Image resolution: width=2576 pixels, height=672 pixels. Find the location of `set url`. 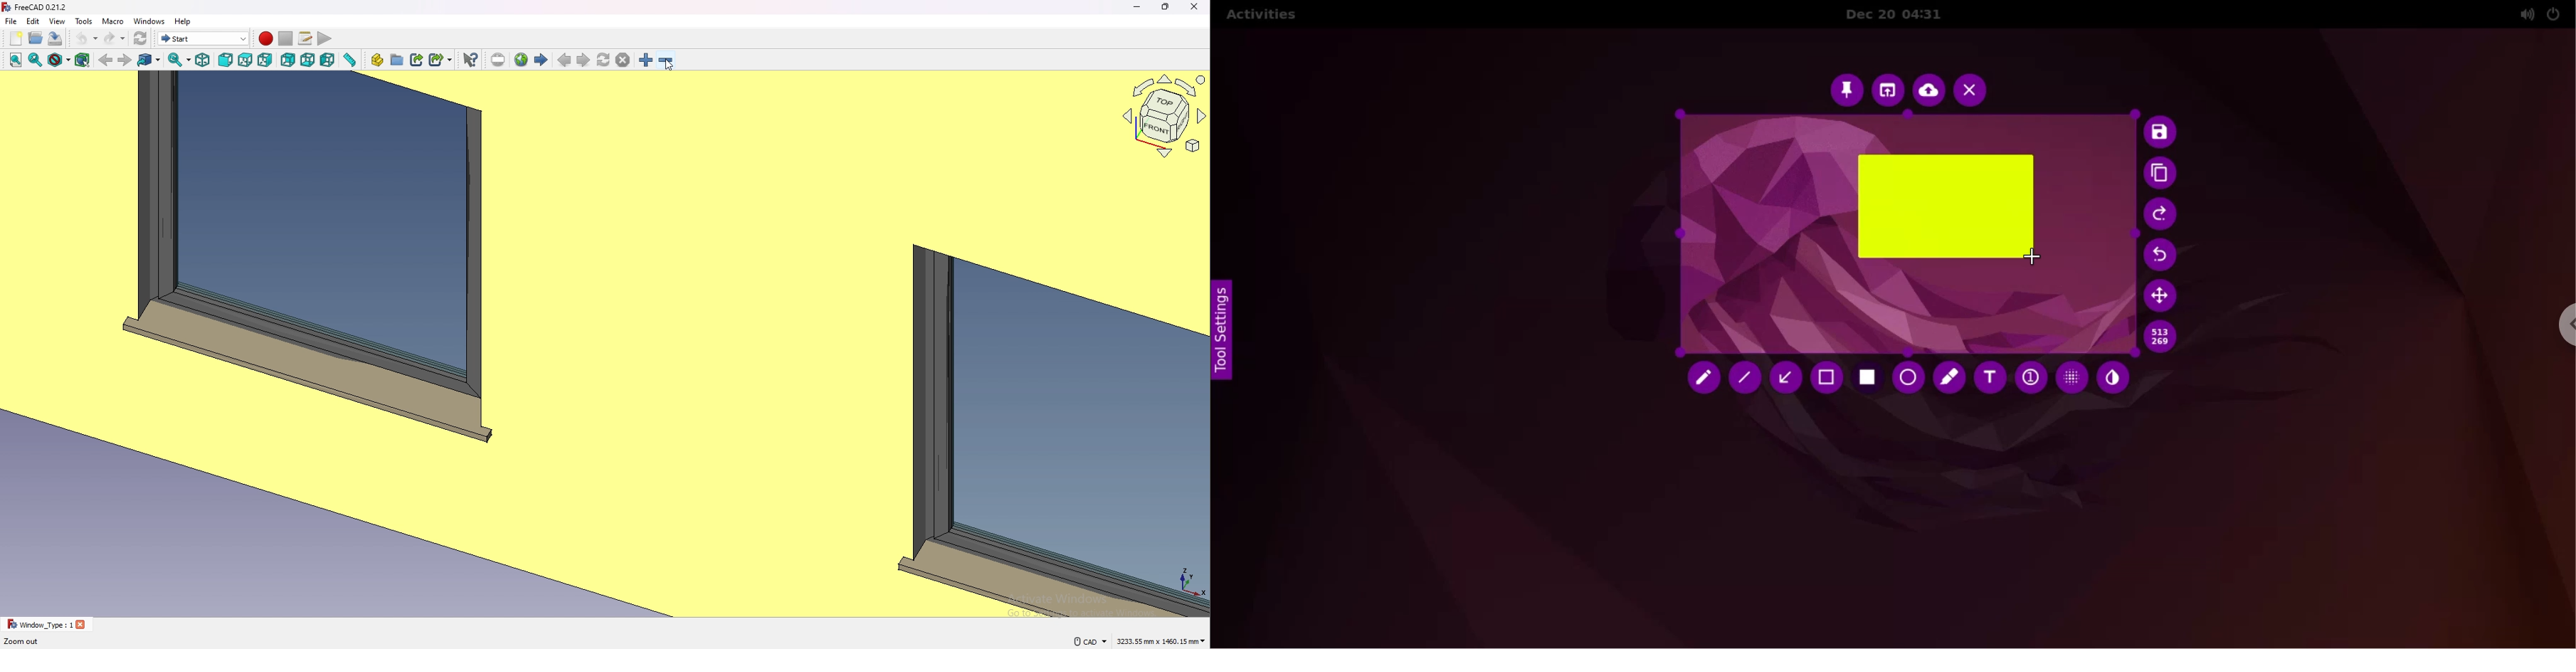

set url is located at coordinates (498, 60).